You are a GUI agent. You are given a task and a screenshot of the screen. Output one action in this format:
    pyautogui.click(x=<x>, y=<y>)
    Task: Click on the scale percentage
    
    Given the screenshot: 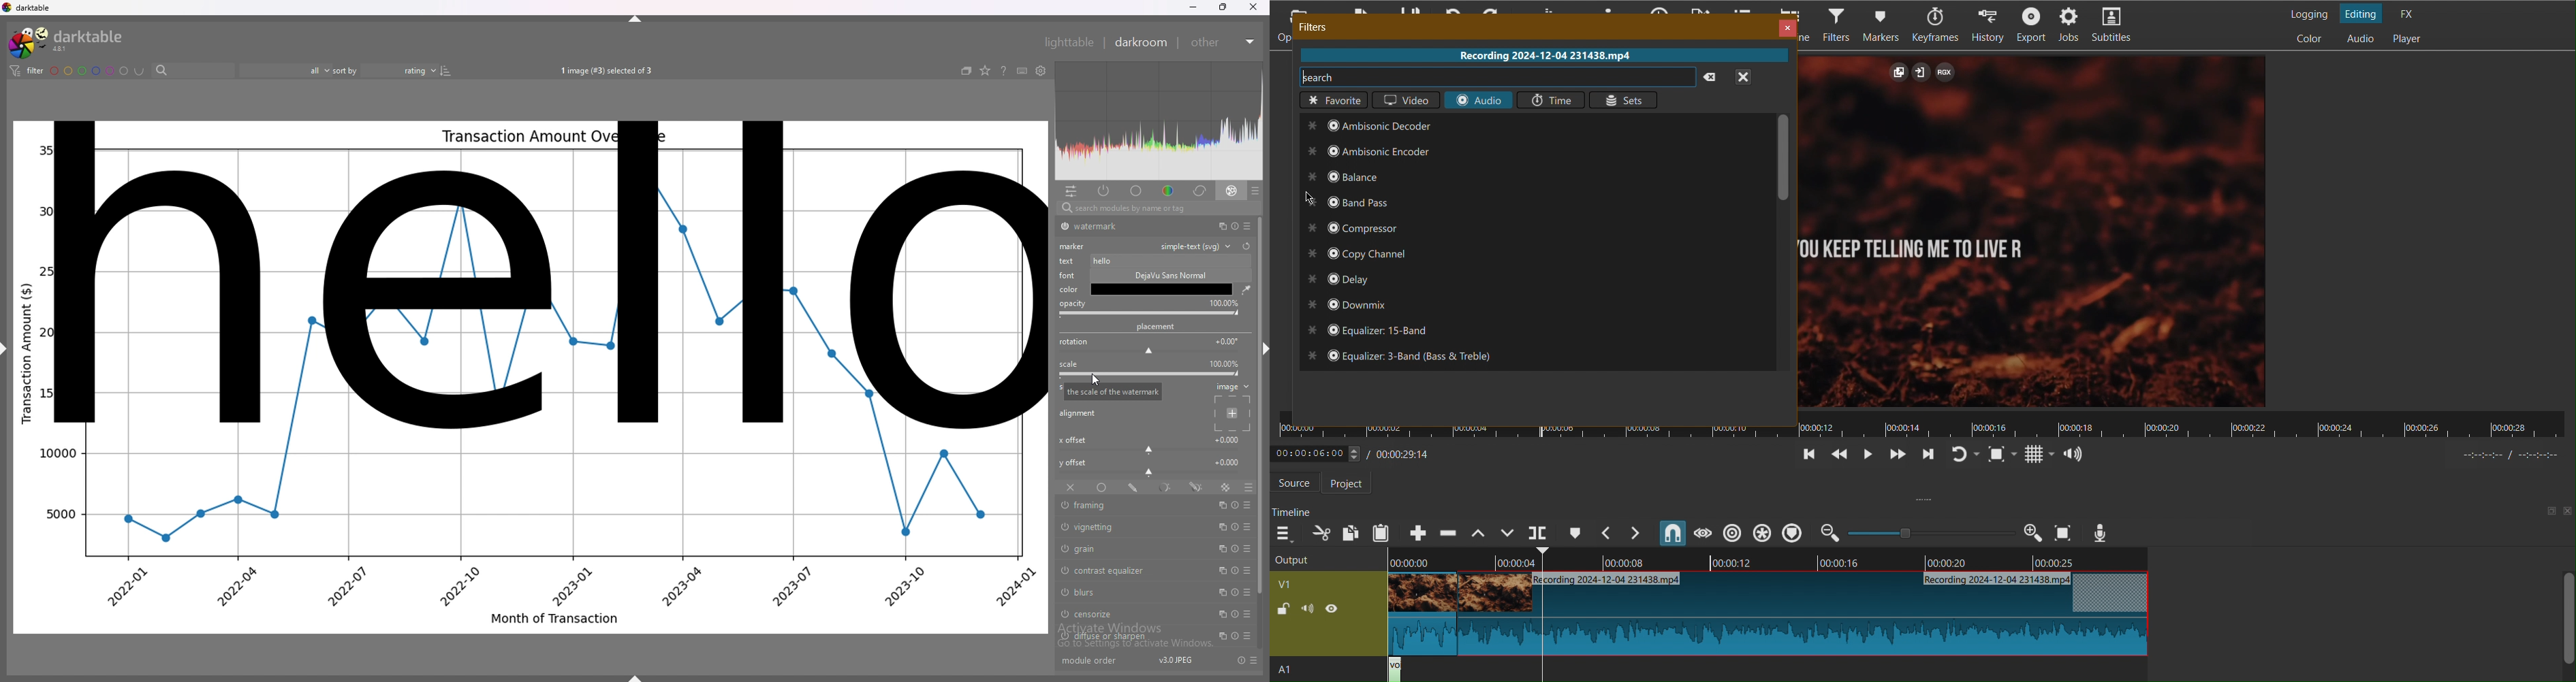 What is the action you would take?
    pyautogui.click(x=1223, y=363)
    